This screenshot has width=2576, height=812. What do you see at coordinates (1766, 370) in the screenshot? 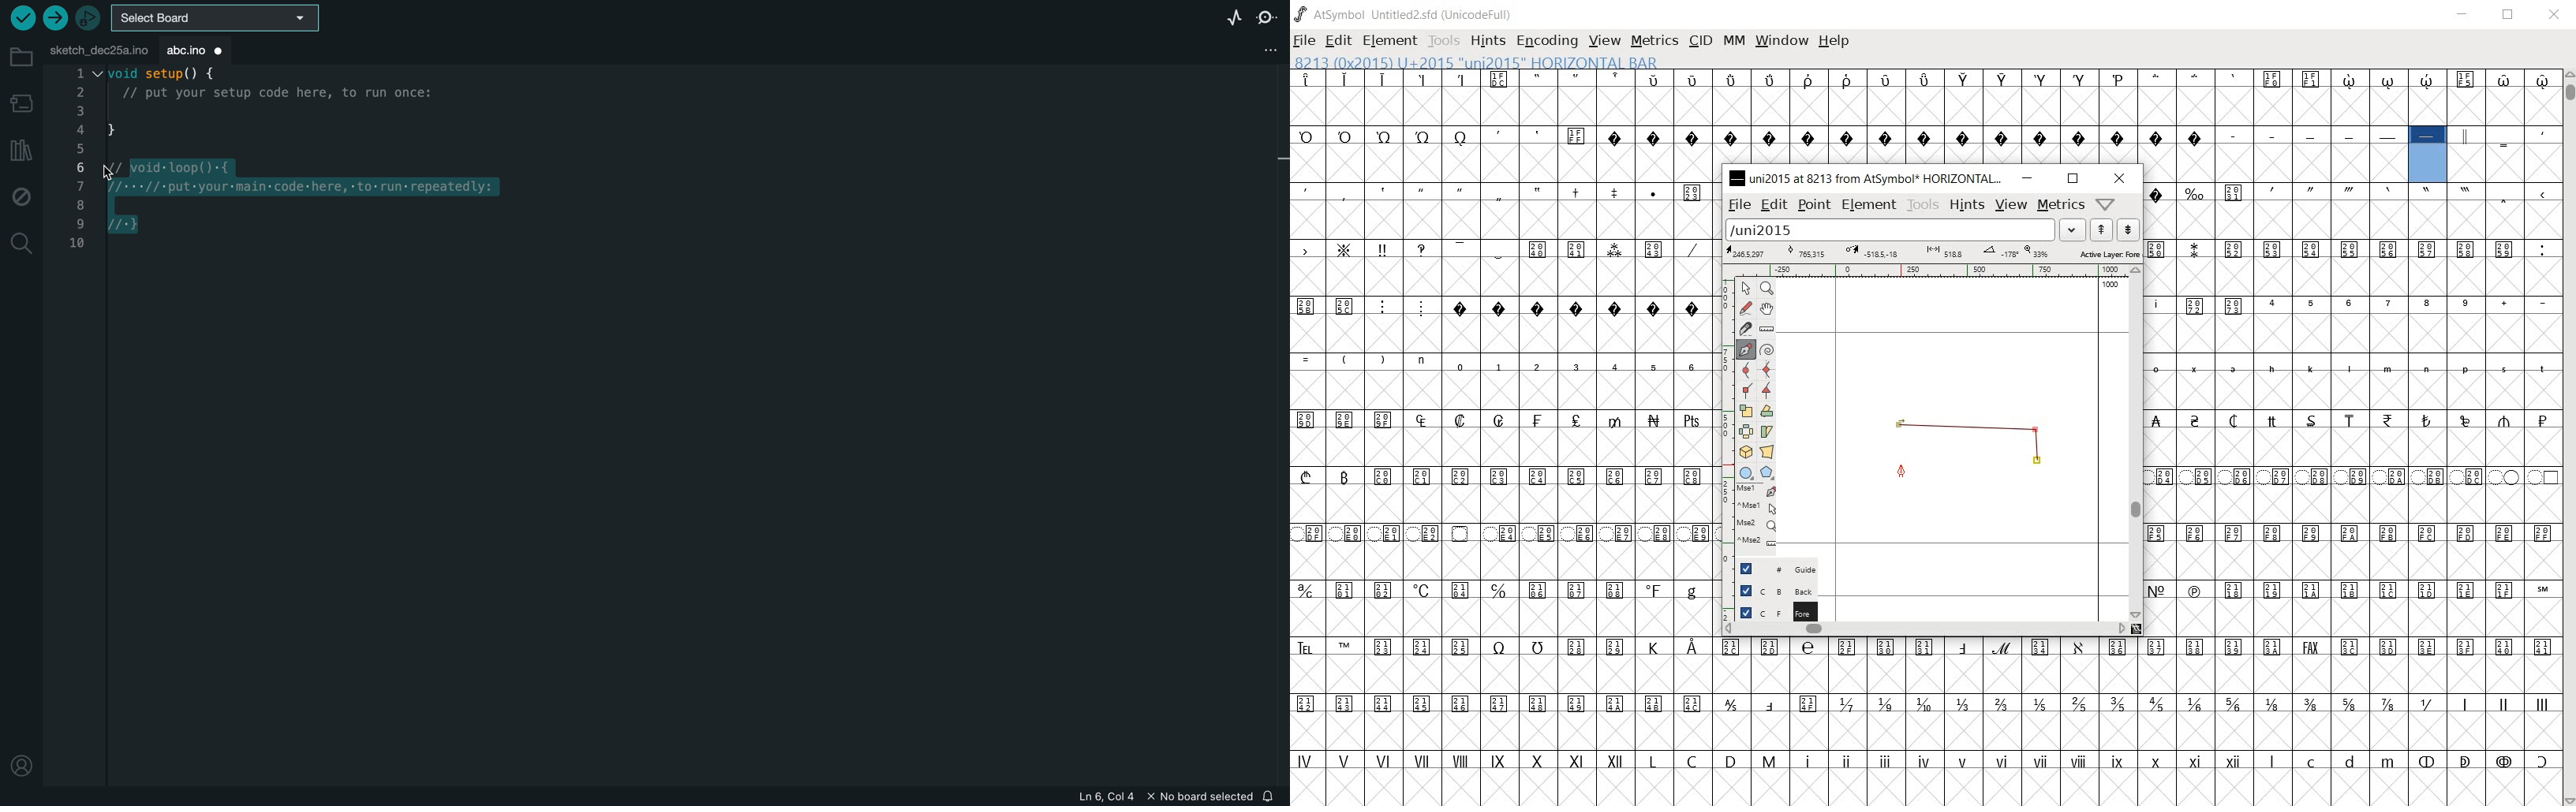
I see `add a curve point always either horizontal or vertical` at bounding box center [1766, 370].